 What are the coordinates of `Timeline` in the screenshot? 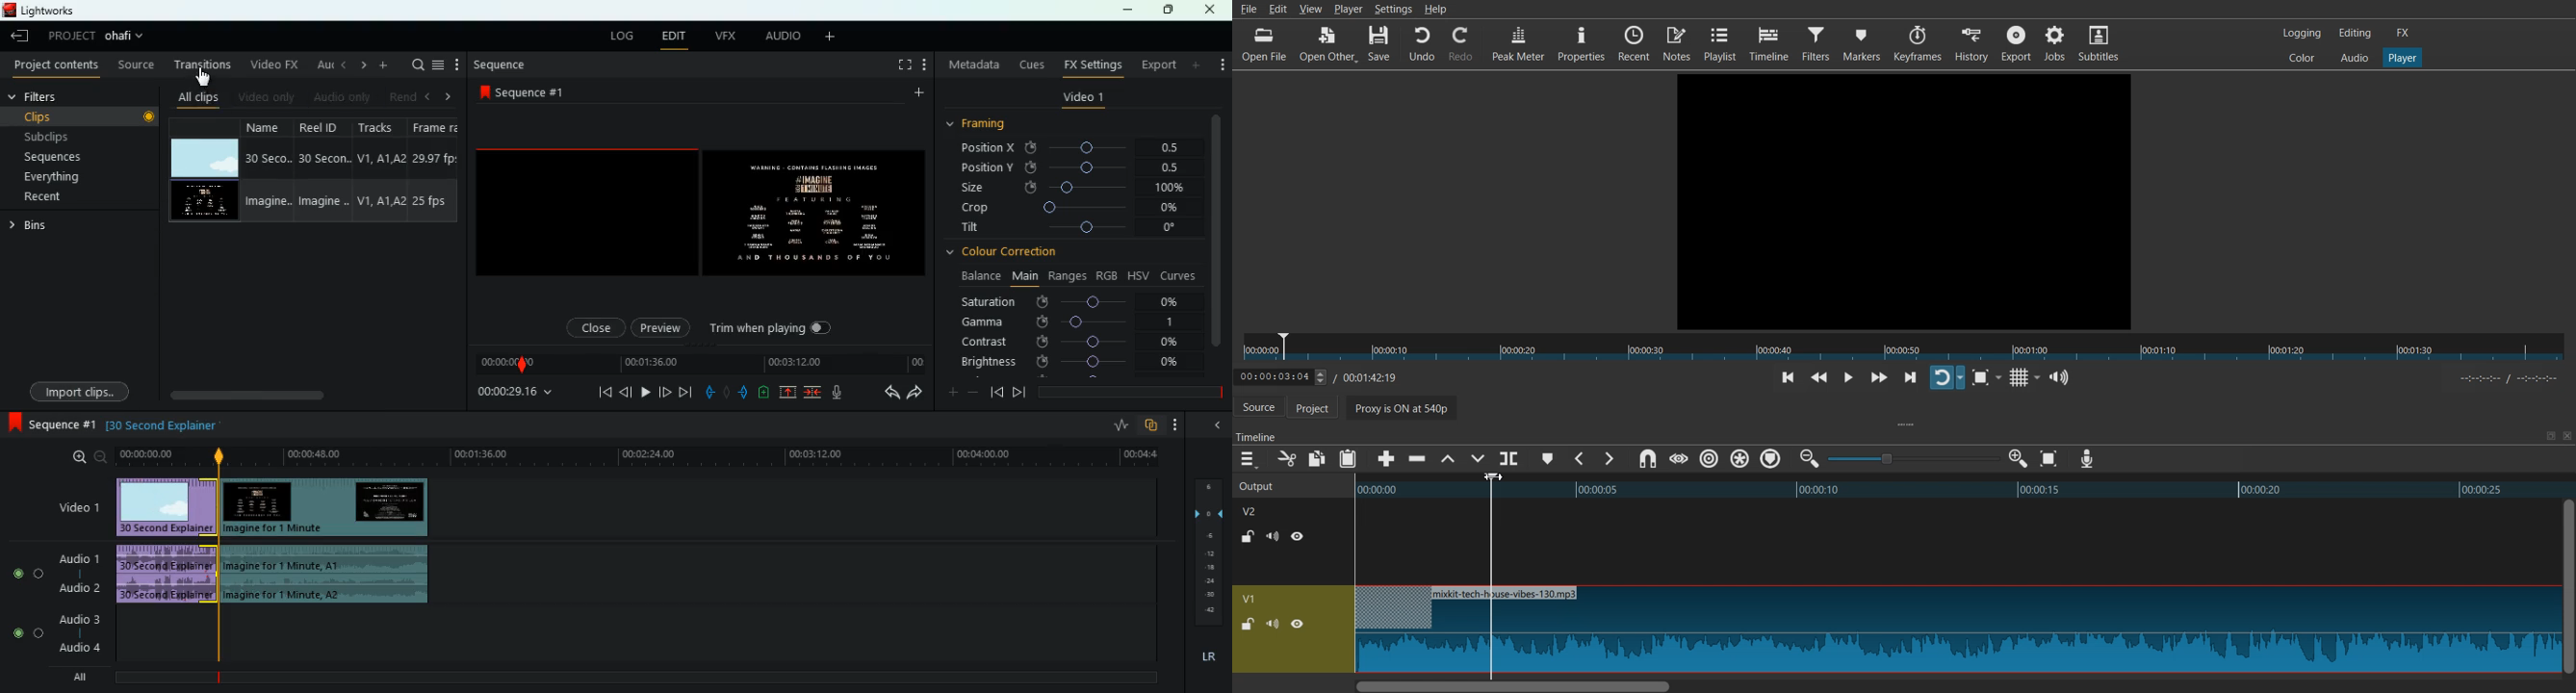 It's located at (1327, 375).